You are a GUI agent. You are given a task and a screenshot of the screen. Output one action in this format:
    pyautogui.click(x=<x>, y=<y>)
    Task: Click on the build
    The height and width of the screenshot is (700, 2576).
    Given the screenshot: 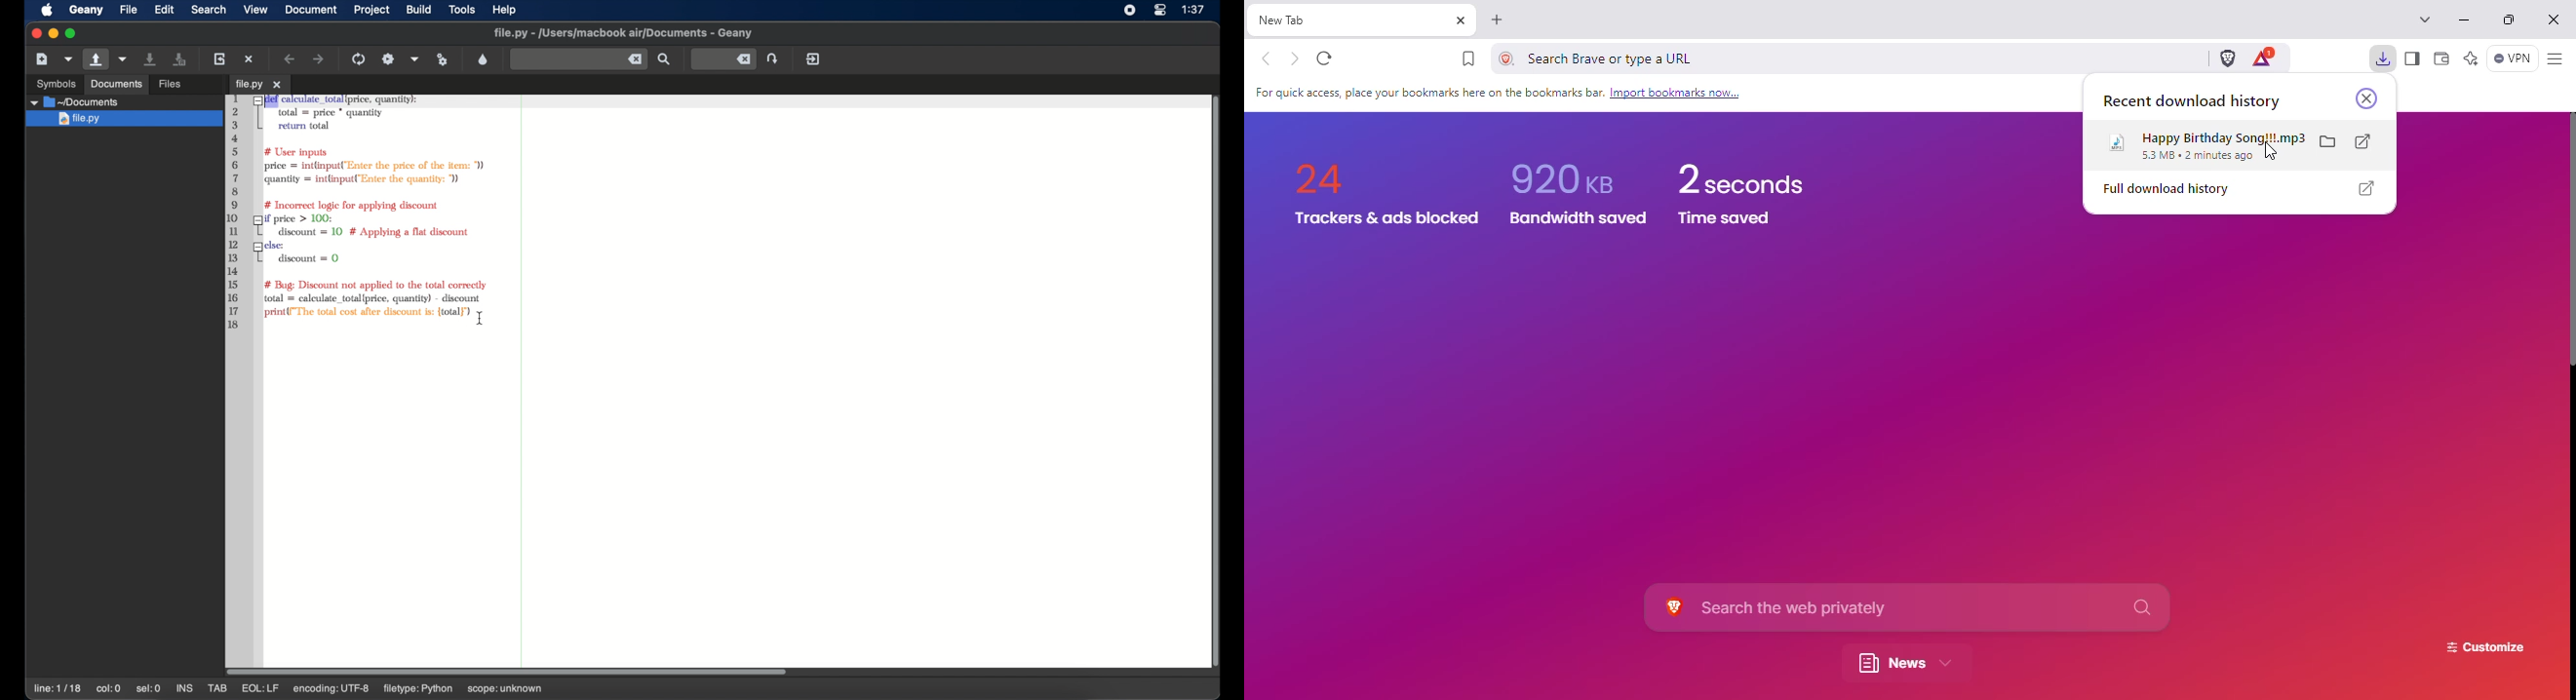 What is the action you would take?
    pyautogui.click(x=419, y=8)
    